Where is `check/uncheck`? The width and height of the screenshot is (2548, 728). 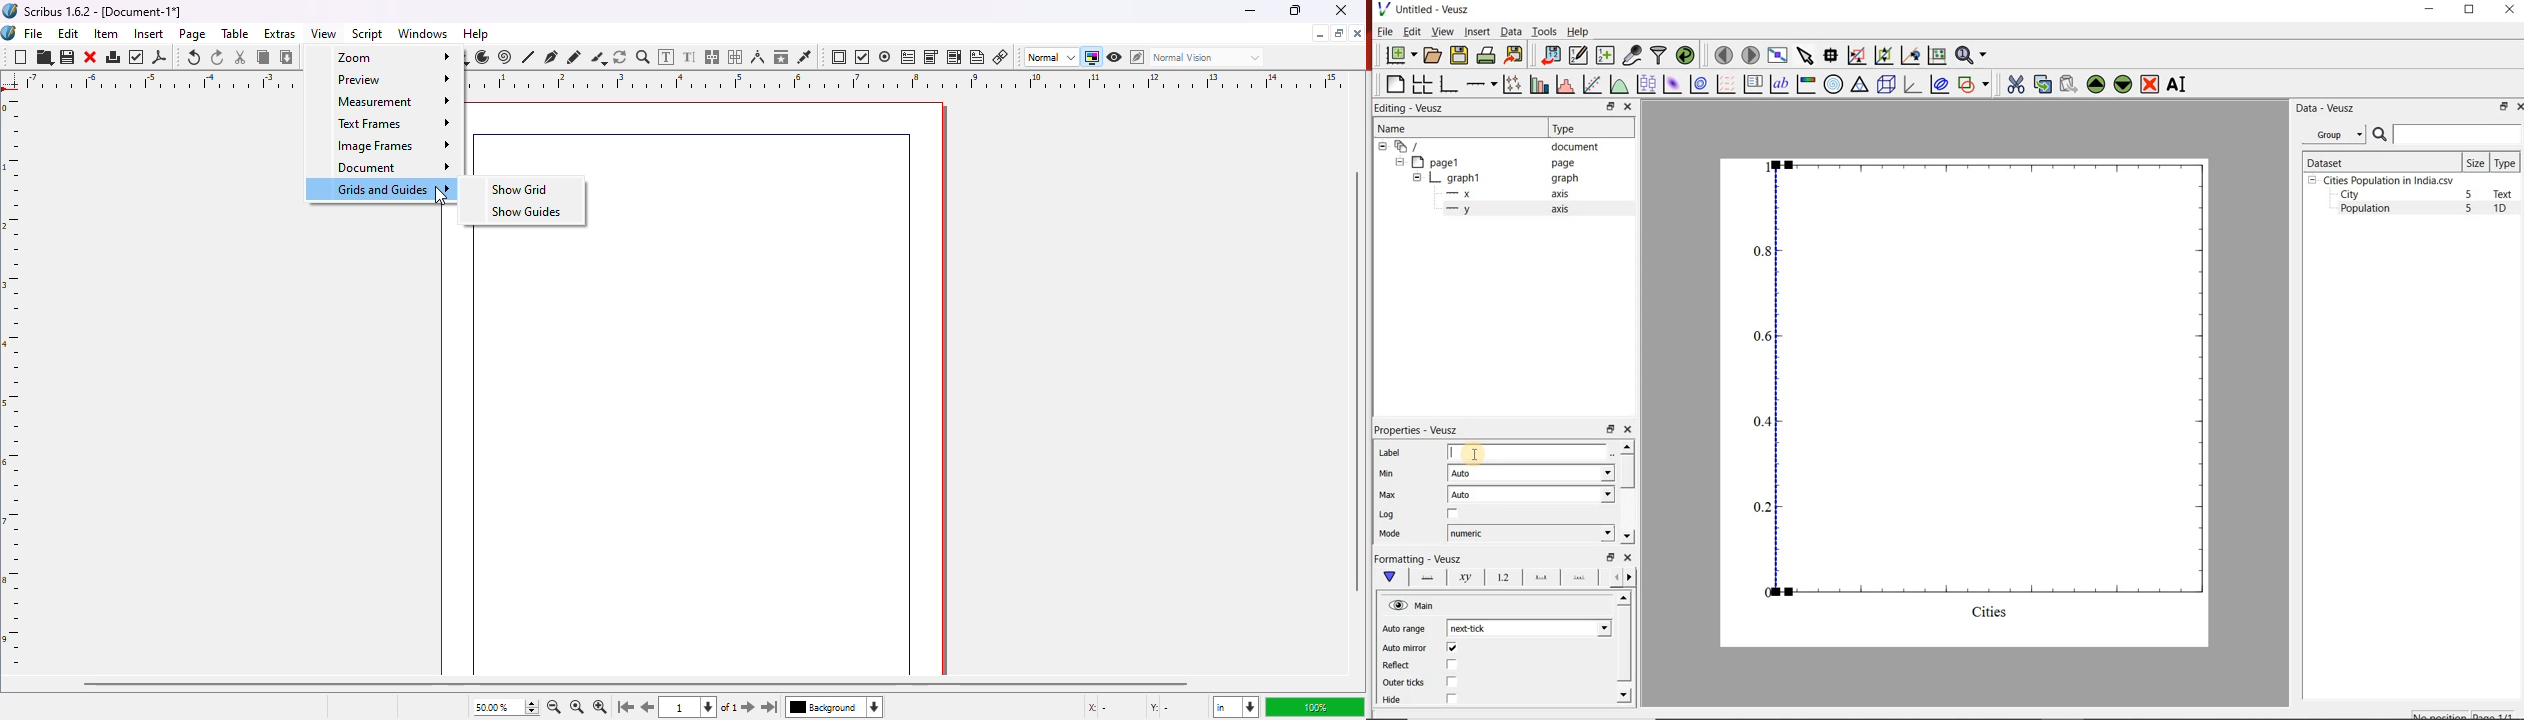
check/uncheck is located at coordinates (1451, 701).